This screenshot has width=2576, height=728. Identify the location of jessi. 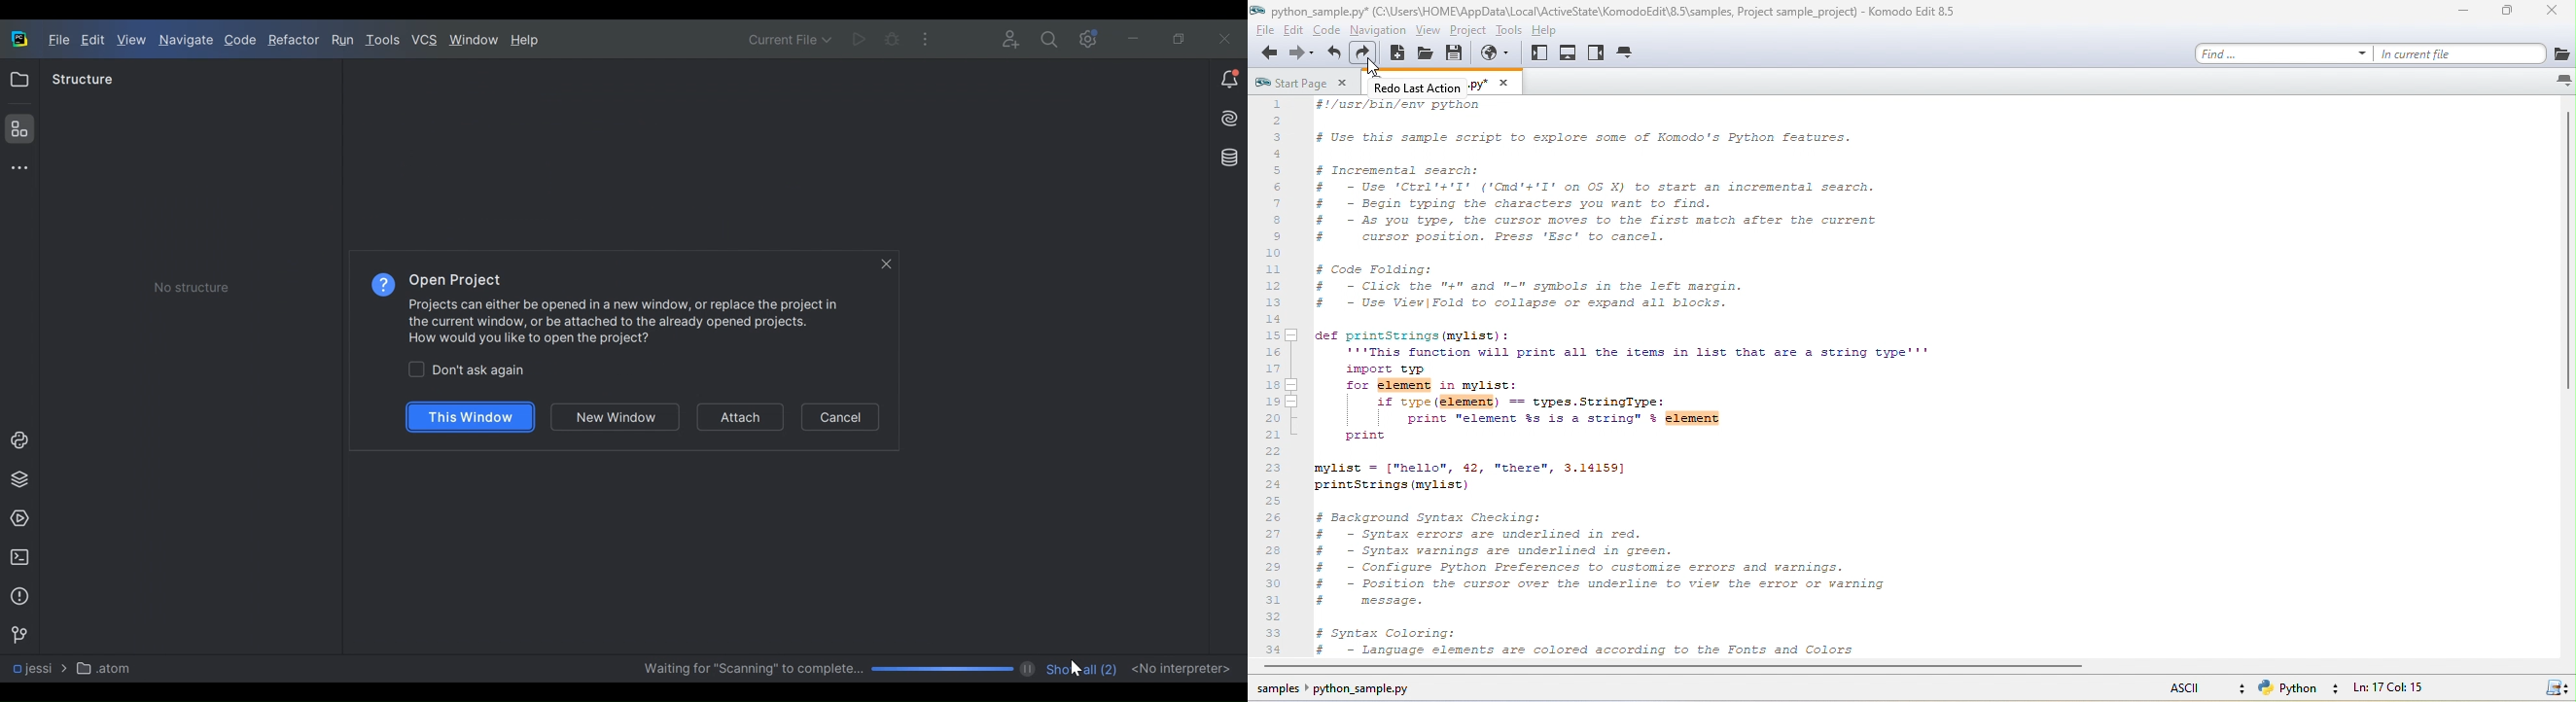
(34, 670).